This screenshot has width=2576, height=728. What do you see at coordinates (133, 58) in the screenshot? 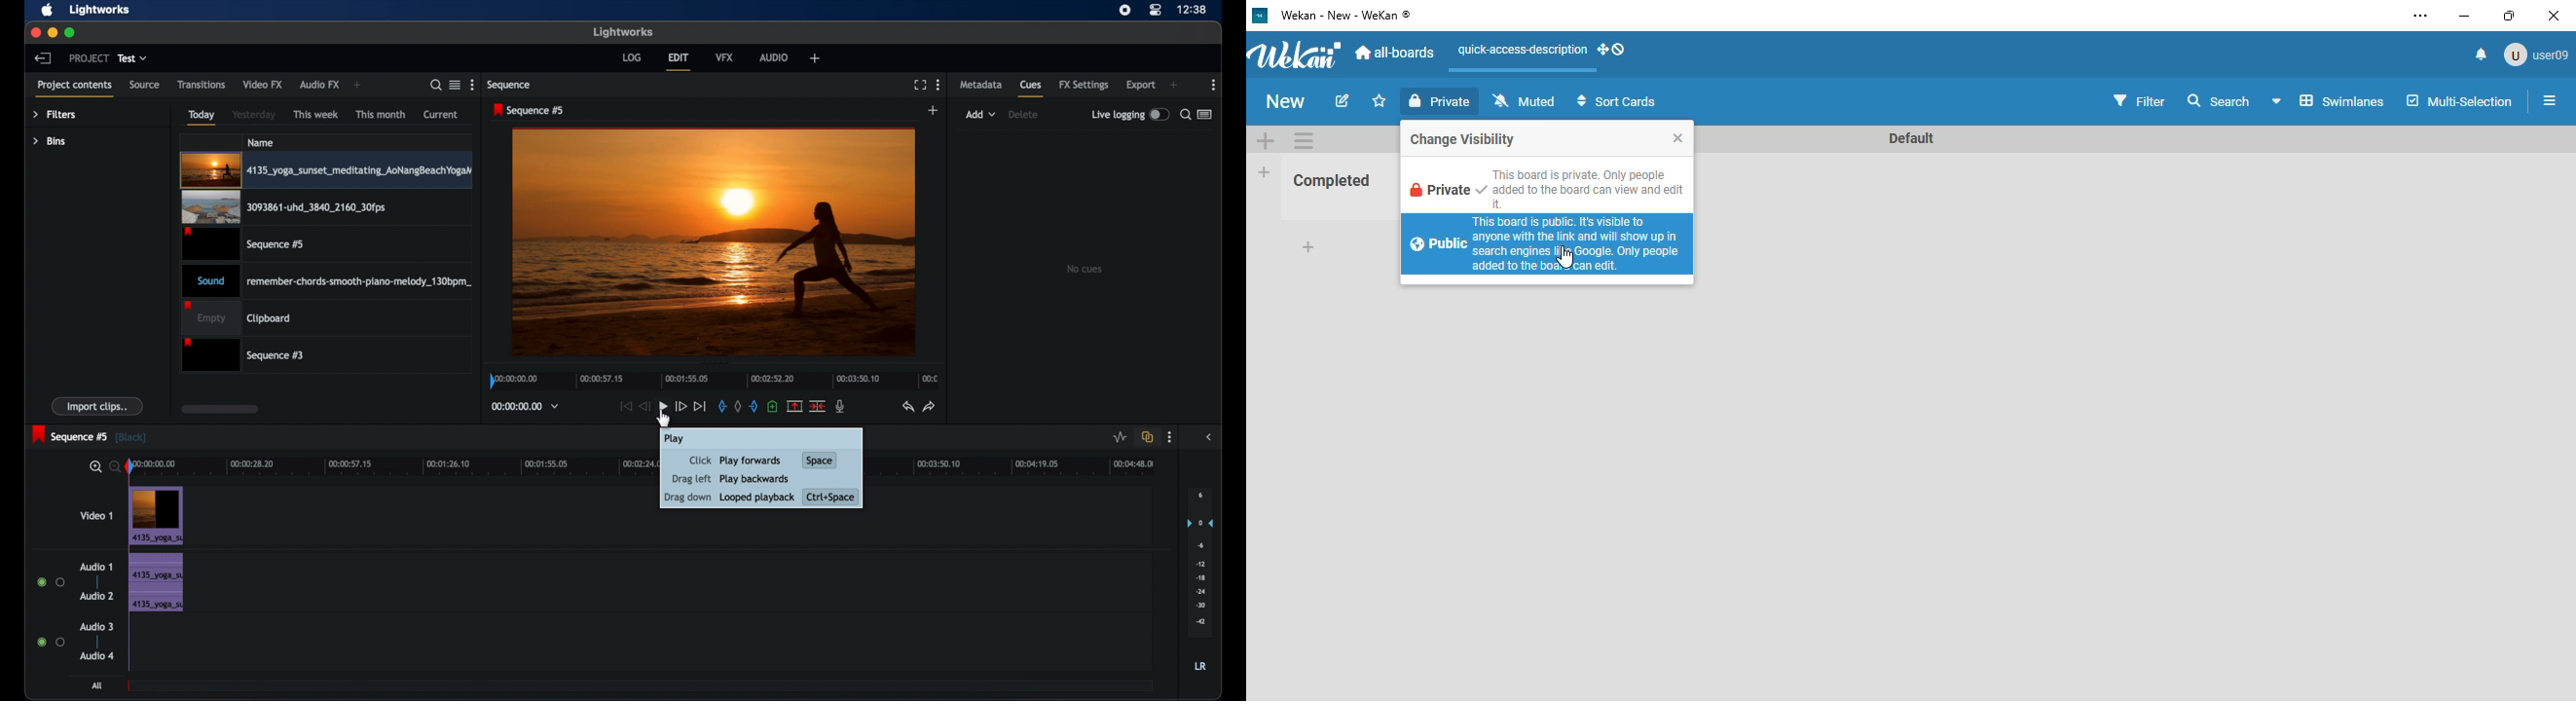
I see `test dropdown` at bounding box center [133, 58].